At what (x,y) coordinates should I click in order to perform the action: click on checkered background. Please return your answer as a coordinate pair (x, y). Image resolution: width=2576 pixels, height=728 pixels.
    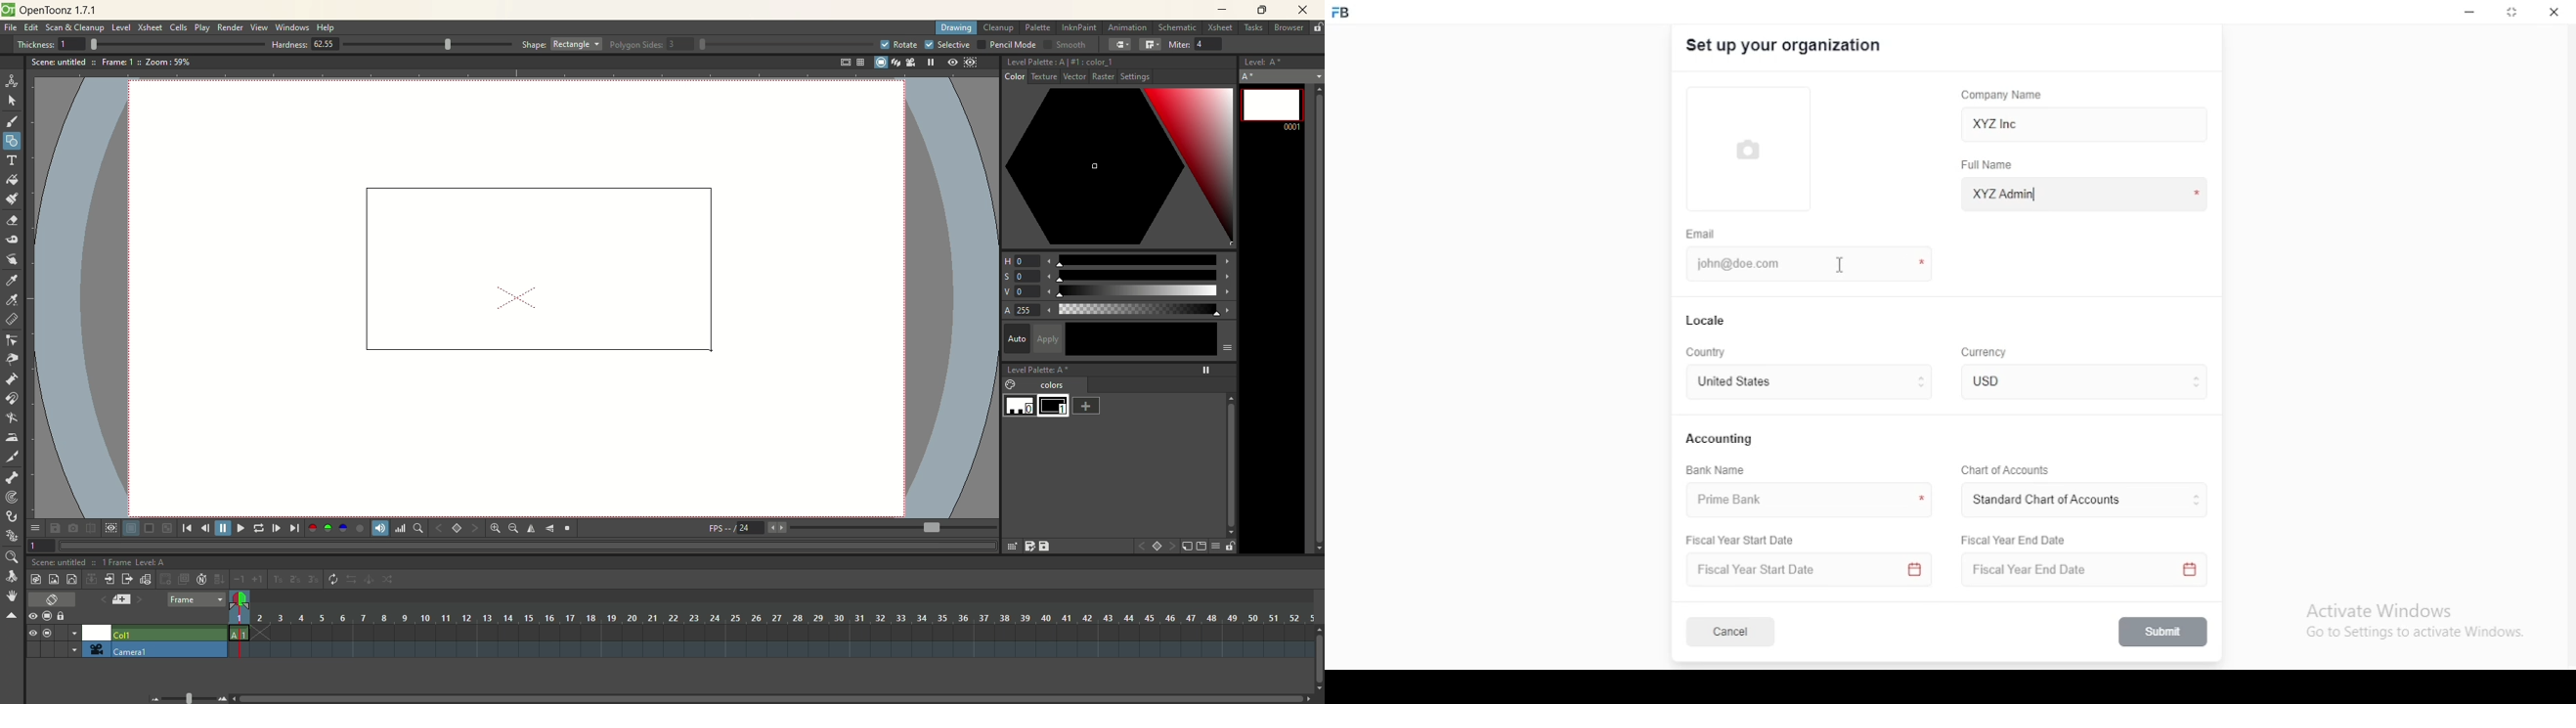
    Looking at the image, I should click on (168, 528).